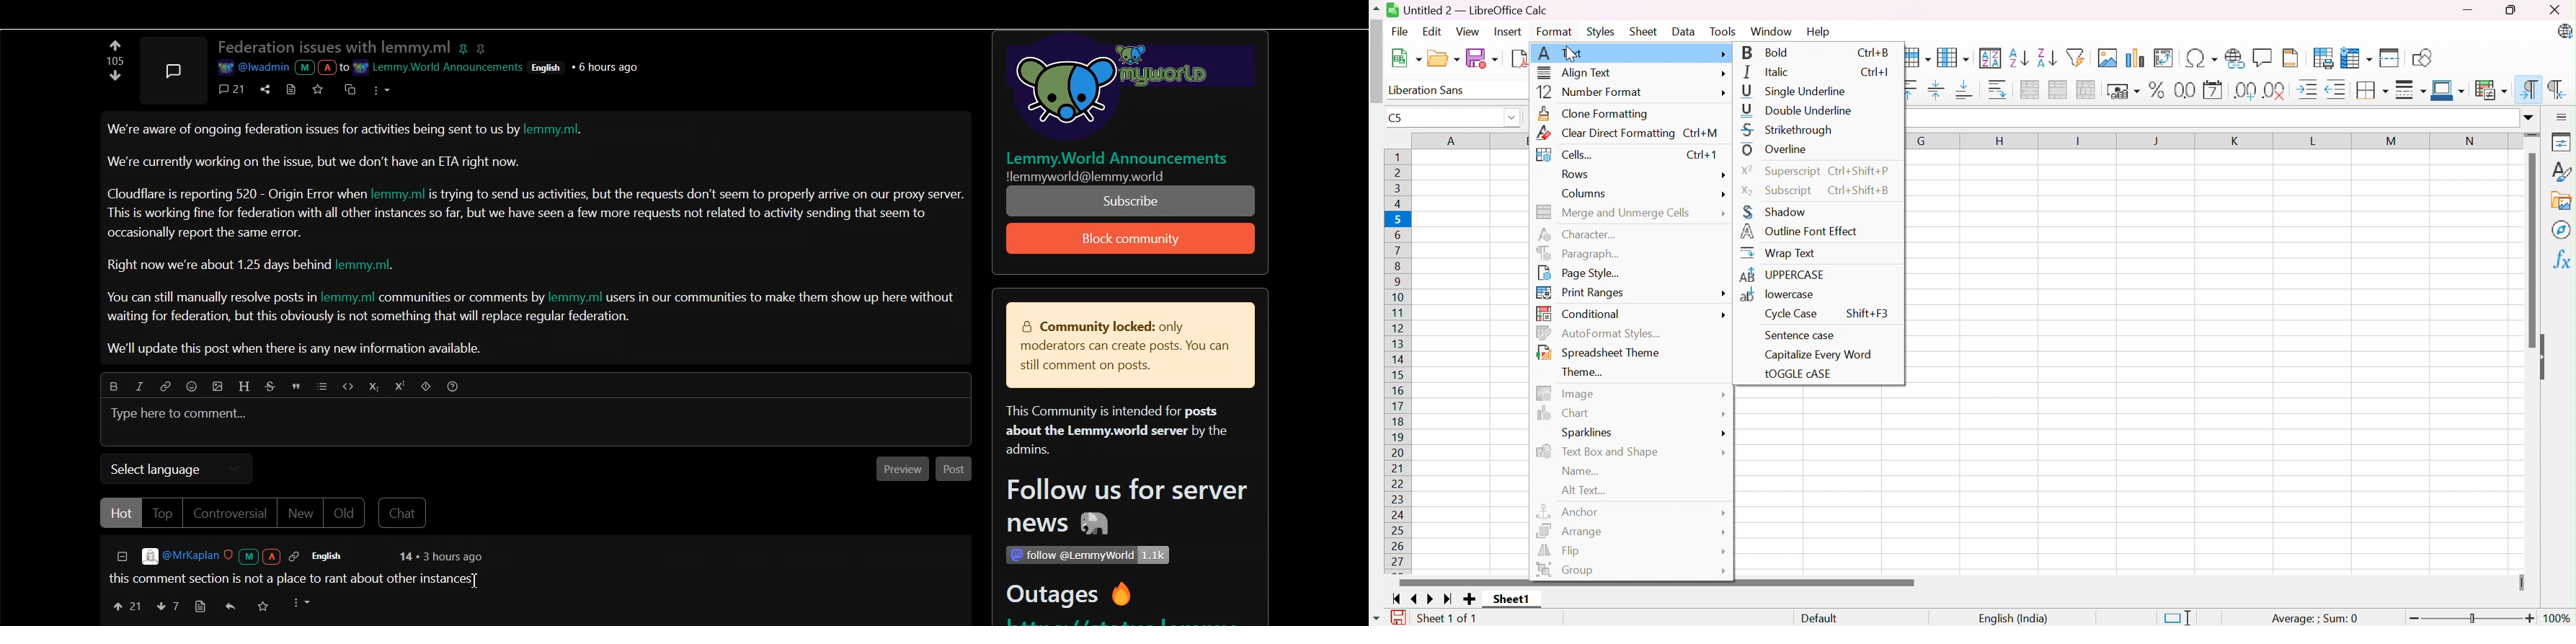 The width and height of the screenshot is (2576, 644). I want to click on Double Underline, so click(1799, 109).